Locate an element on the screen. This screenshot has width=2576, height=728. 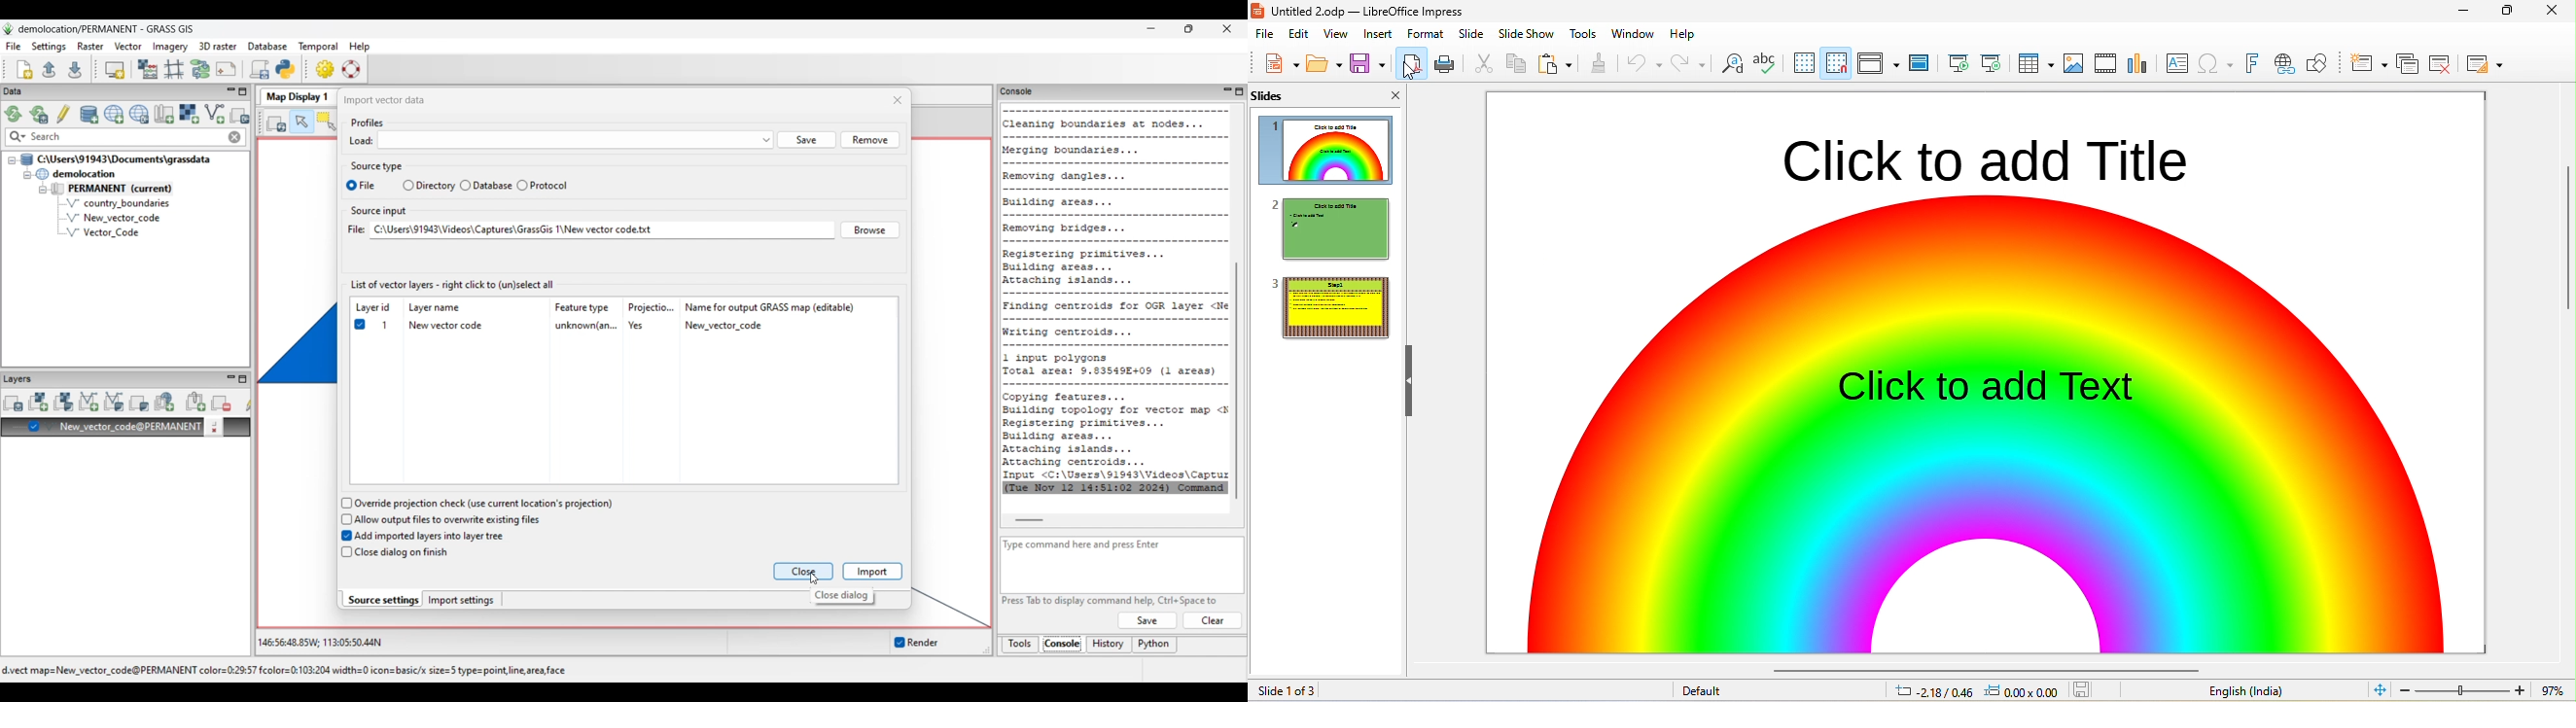
fontwork text is located at coordinates (2250, 61).